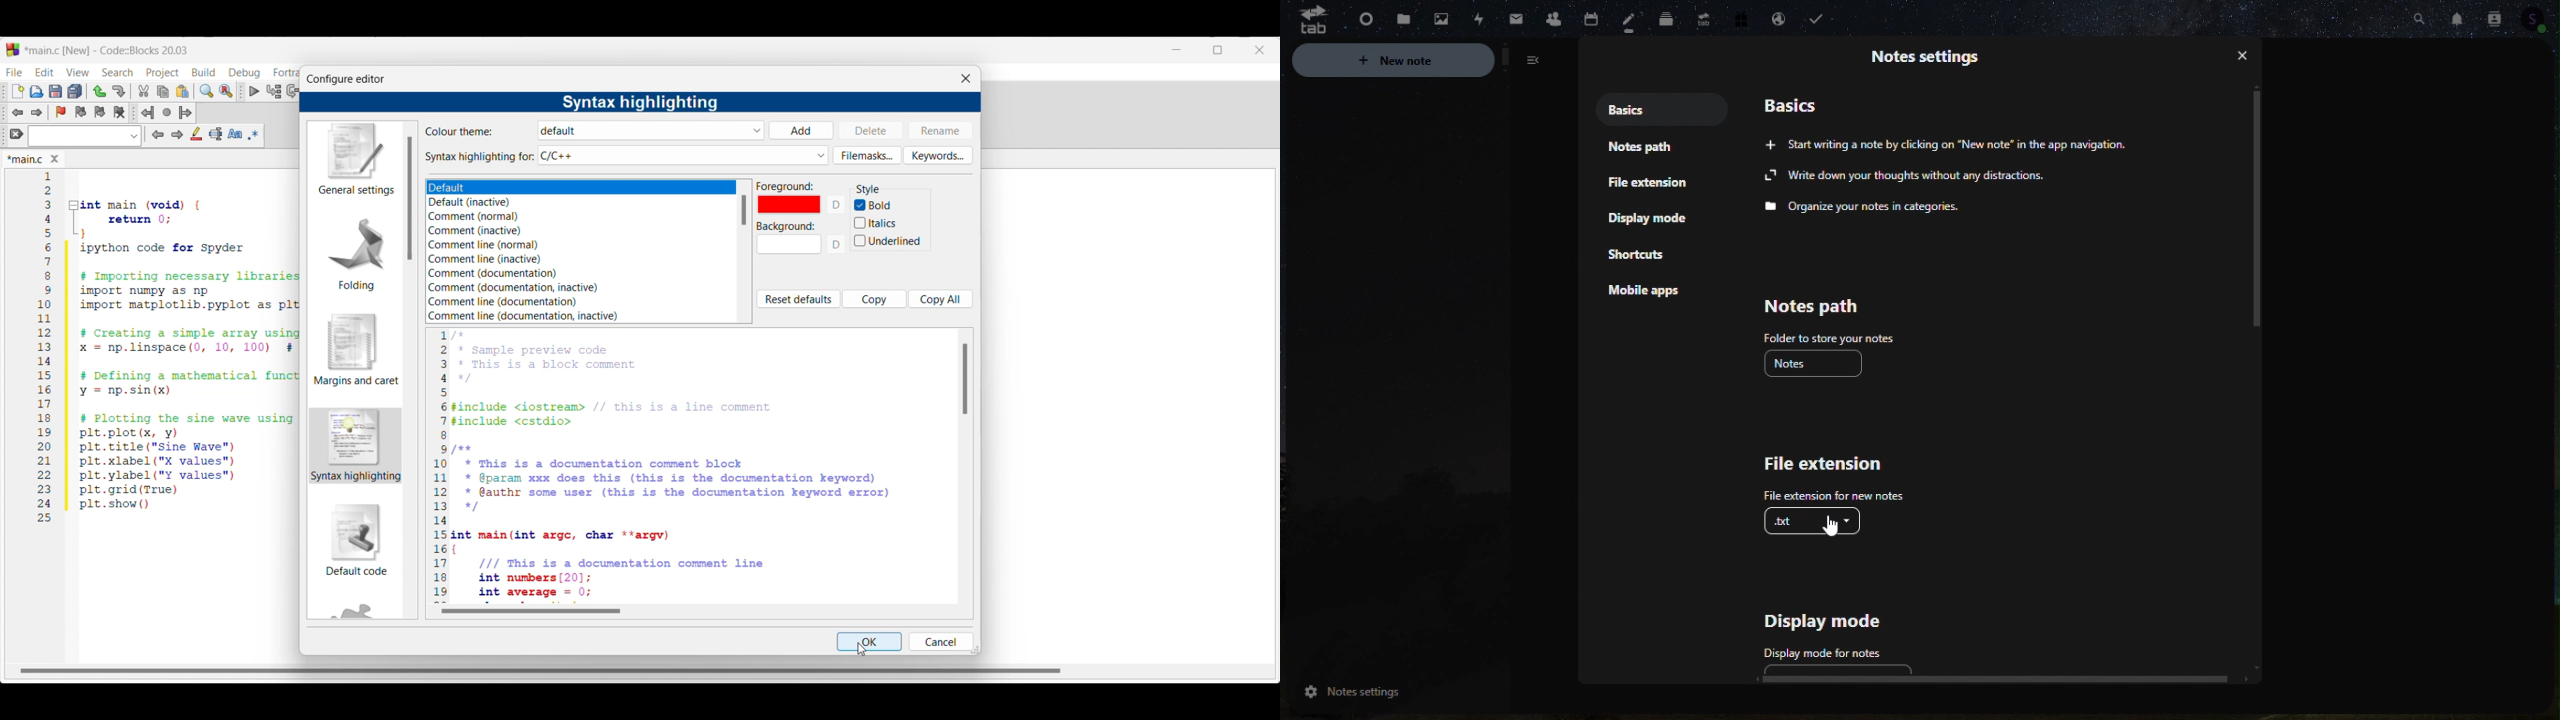 This screenshot has height=728, width=2576. I want to click on dashboard, so click(1359, 16).